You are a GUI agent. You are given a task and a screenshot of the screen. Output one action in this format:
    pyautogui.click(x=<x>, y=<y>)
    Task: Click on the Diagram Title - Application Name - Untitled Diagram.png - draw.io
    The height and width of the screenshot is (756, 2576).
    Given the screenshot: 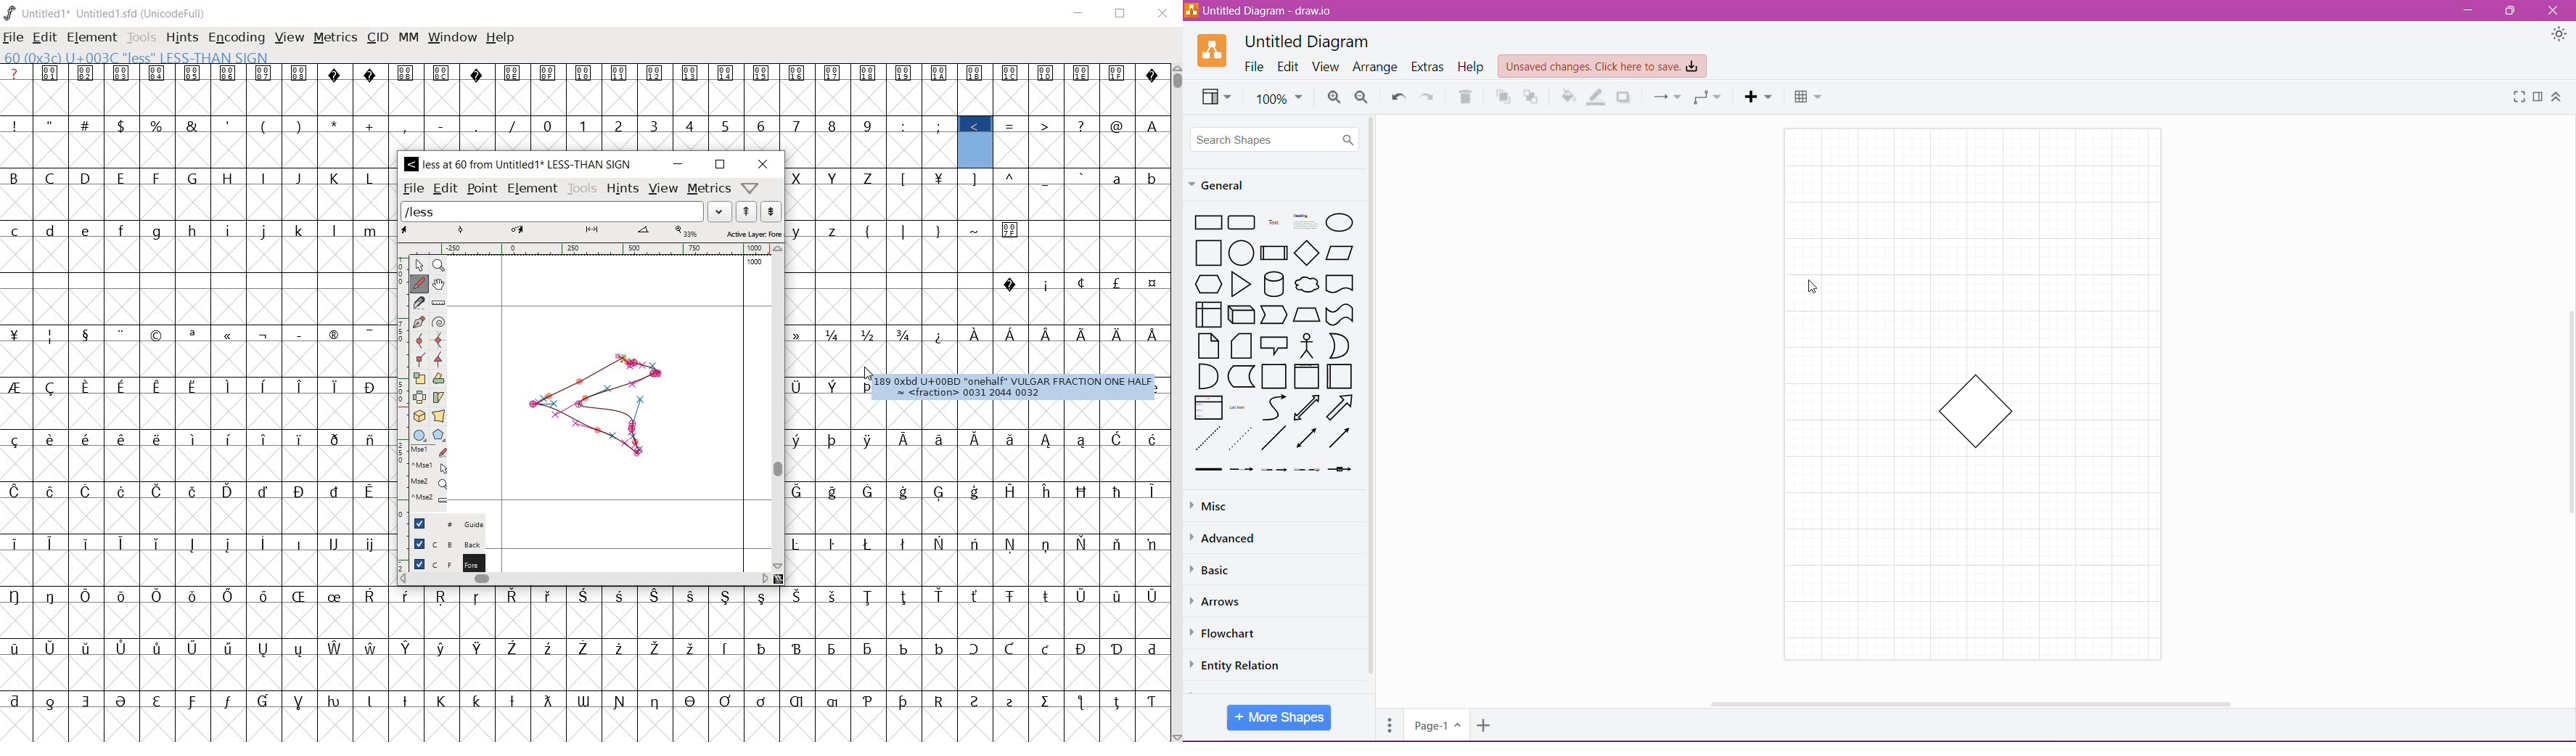 What is the action you would take?
    pyautogui.click(x=1262, y=10)
    